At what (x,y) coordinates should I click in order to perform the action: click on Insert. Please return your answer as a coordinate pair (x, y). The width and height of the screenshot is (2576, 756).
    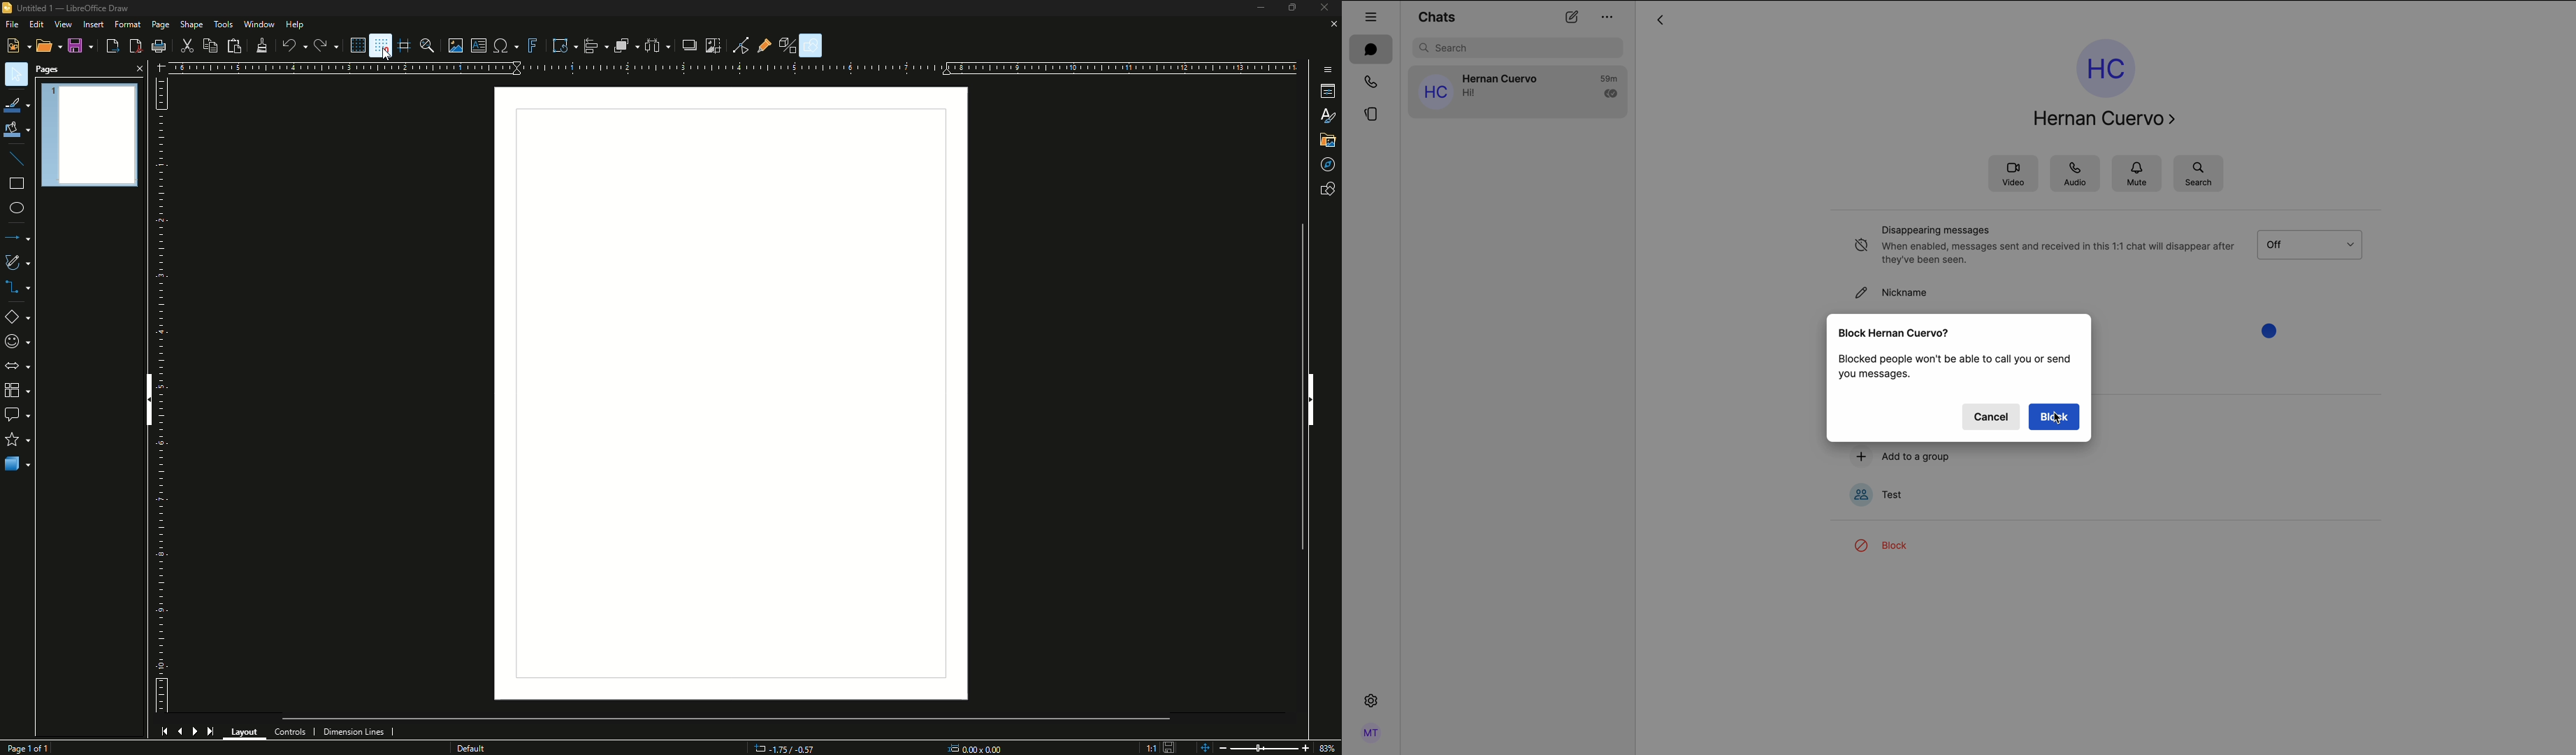
    Looking at the image, I should click on (96, 24).